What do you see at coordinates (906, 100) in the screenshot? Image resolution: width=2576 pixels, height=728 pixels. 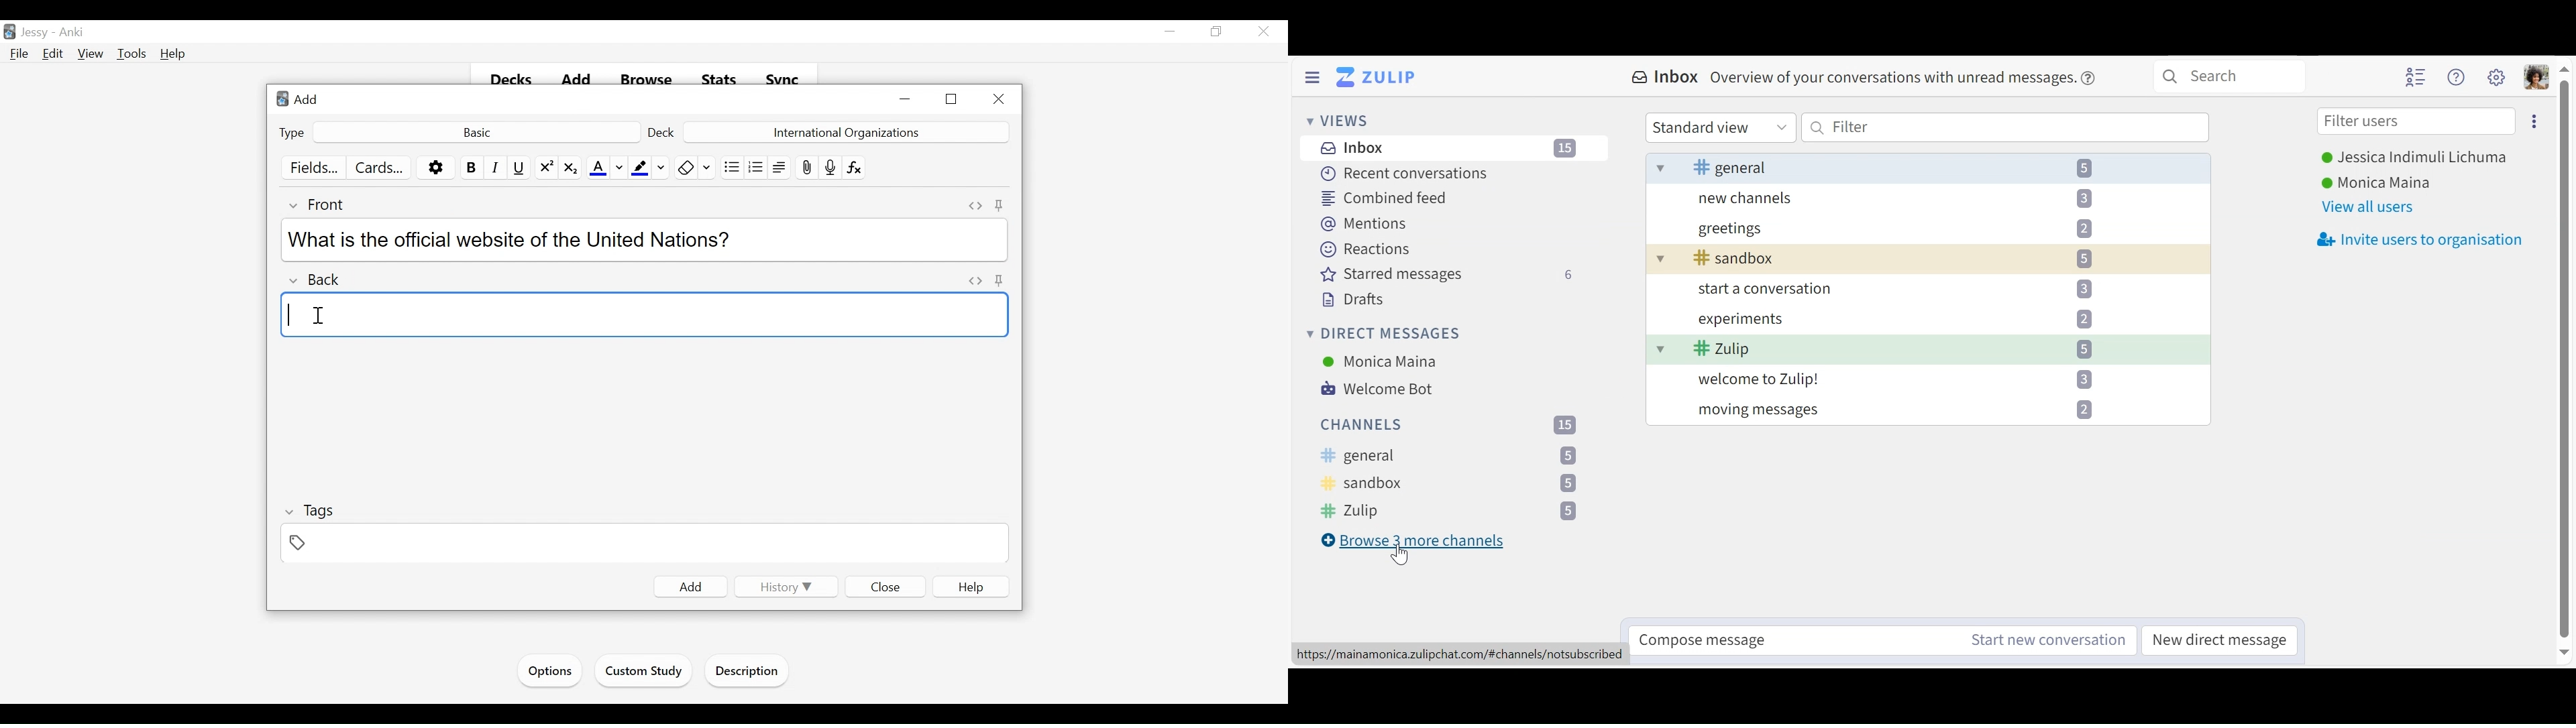 I see `minimize` at bounding box center [906, 100].